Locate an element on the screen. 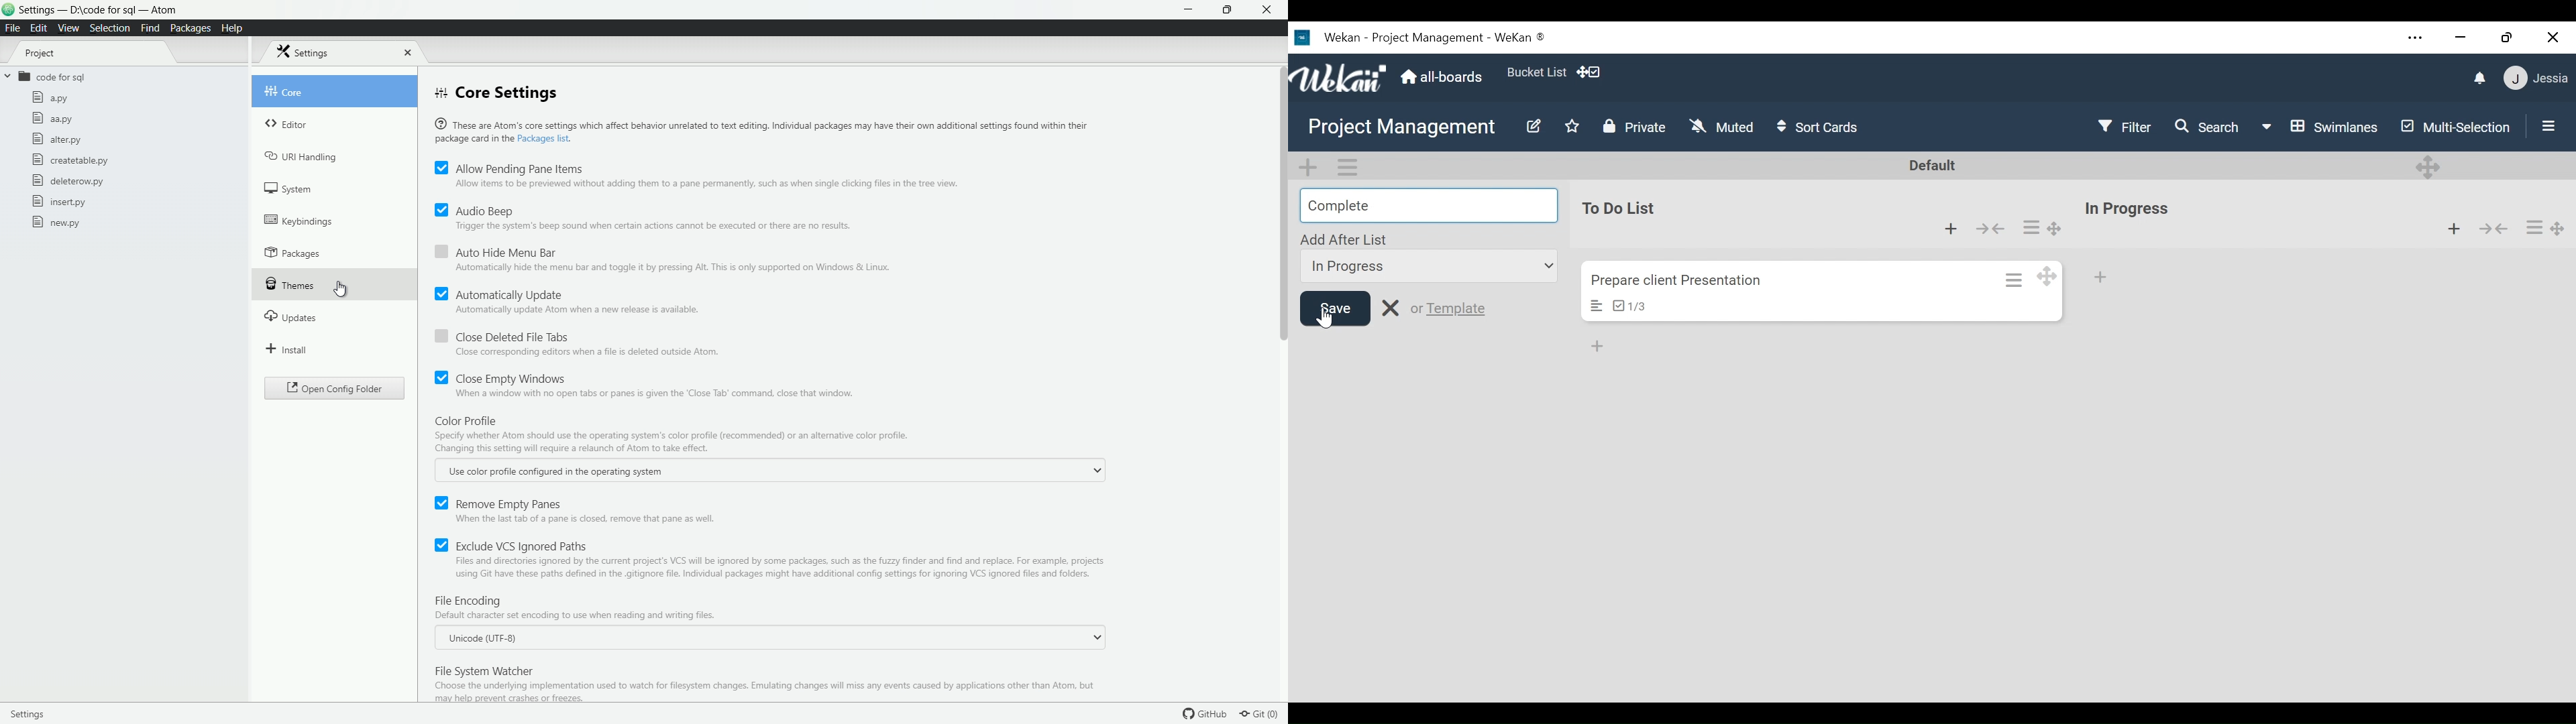 The width and height of the screenshot is (2576, 728). automatically hide the menu bar and toggle it by pressing alt, this is only supported on windows & linux is located at coordinates (669, 269).